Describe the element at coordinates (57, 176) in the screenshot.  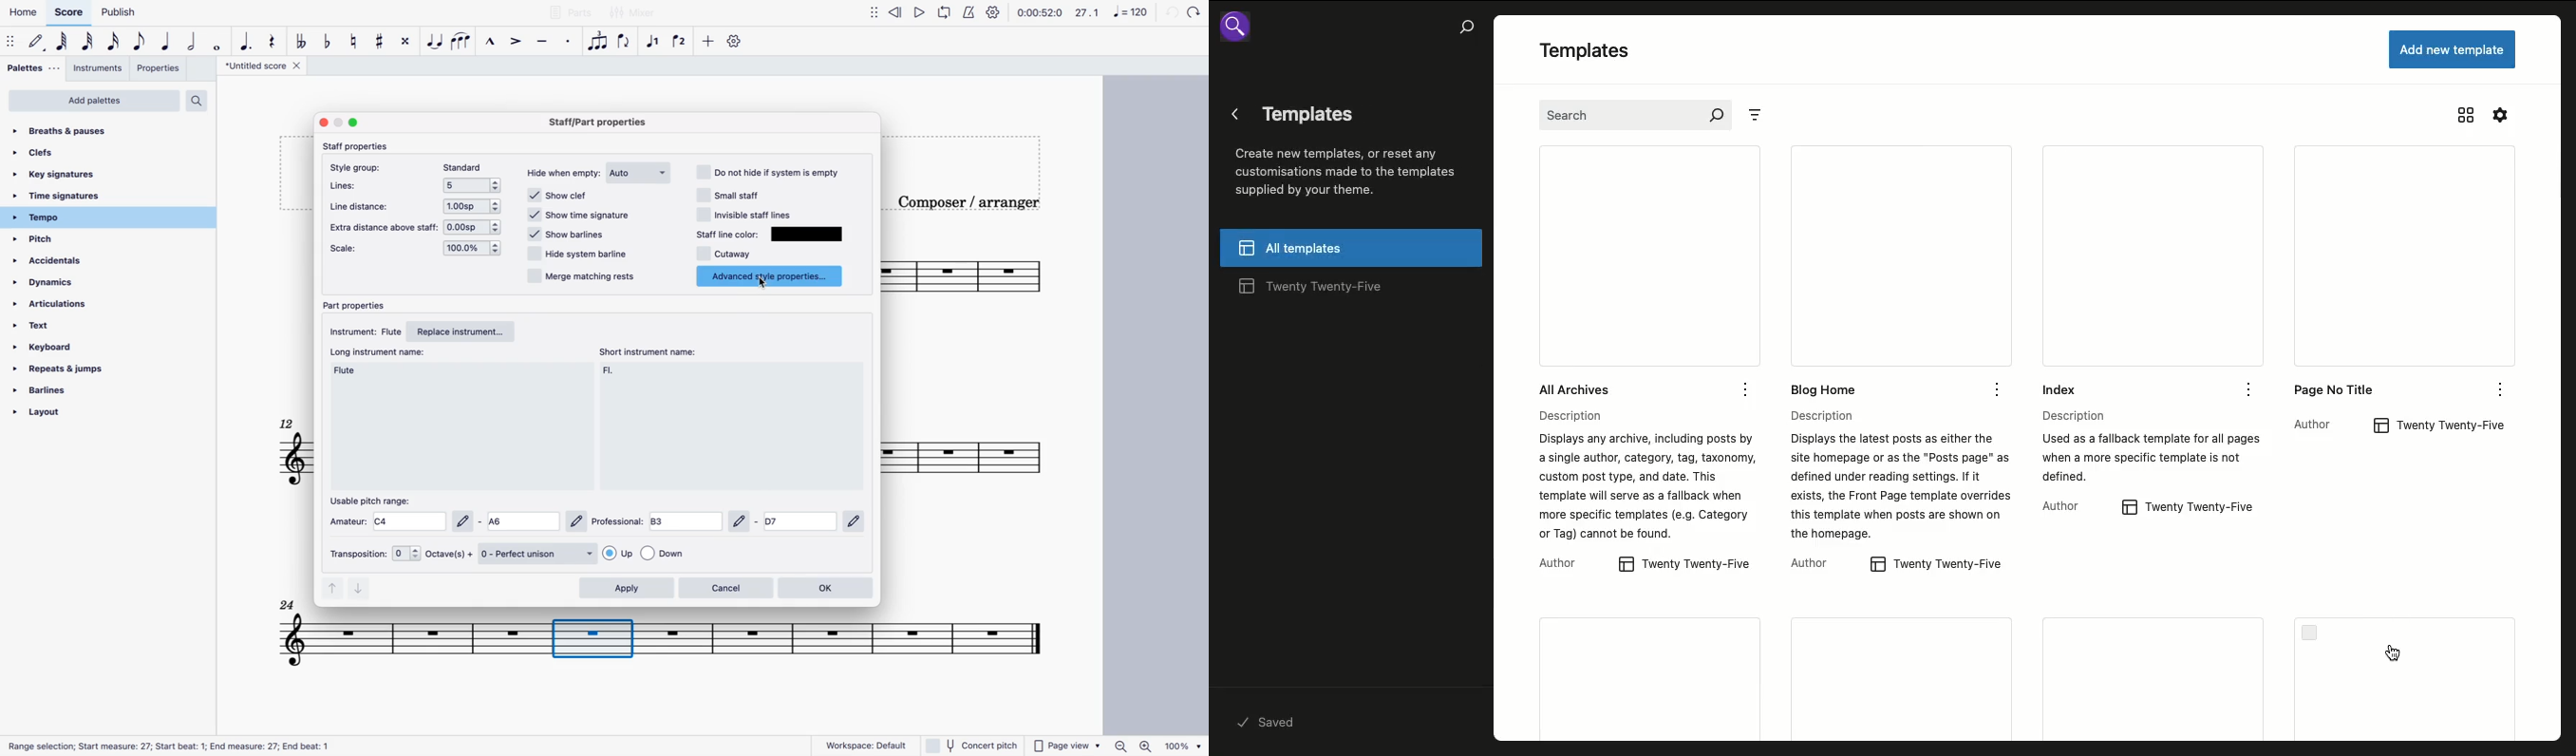
I see `key signatures` at that location.